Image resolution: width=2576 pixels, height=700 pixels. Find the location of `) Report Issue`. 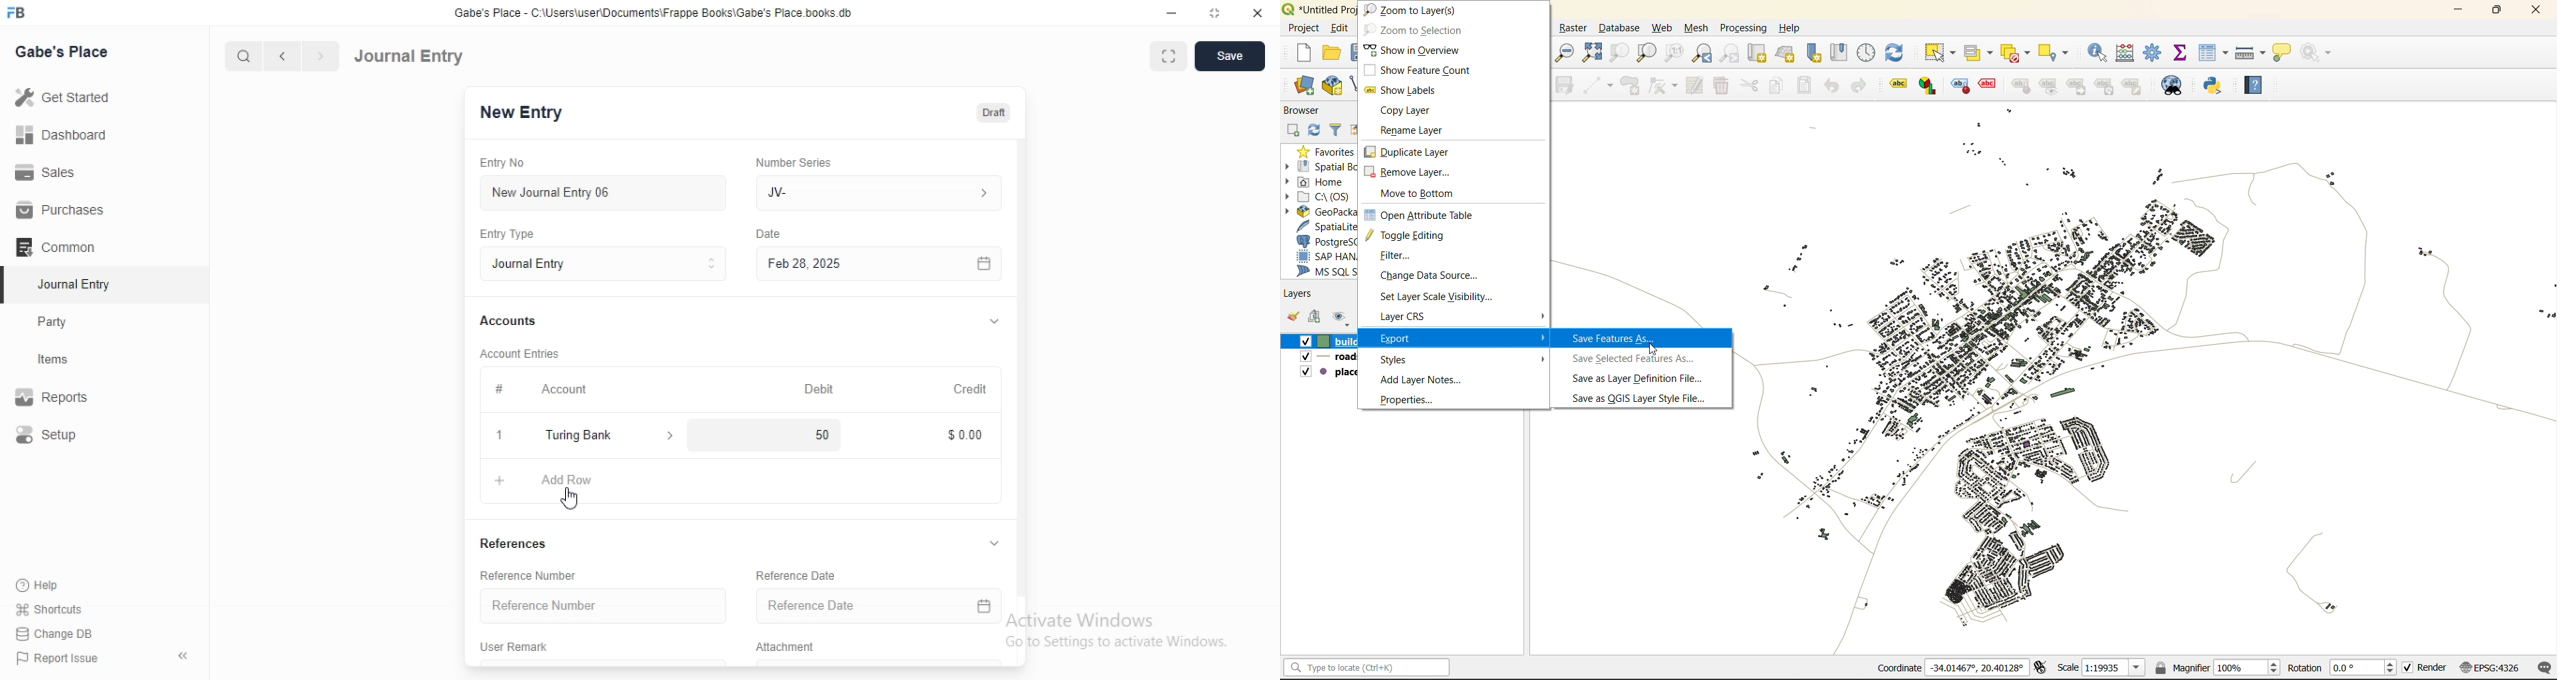

) Report Issue is located at coordinates (59, 659).